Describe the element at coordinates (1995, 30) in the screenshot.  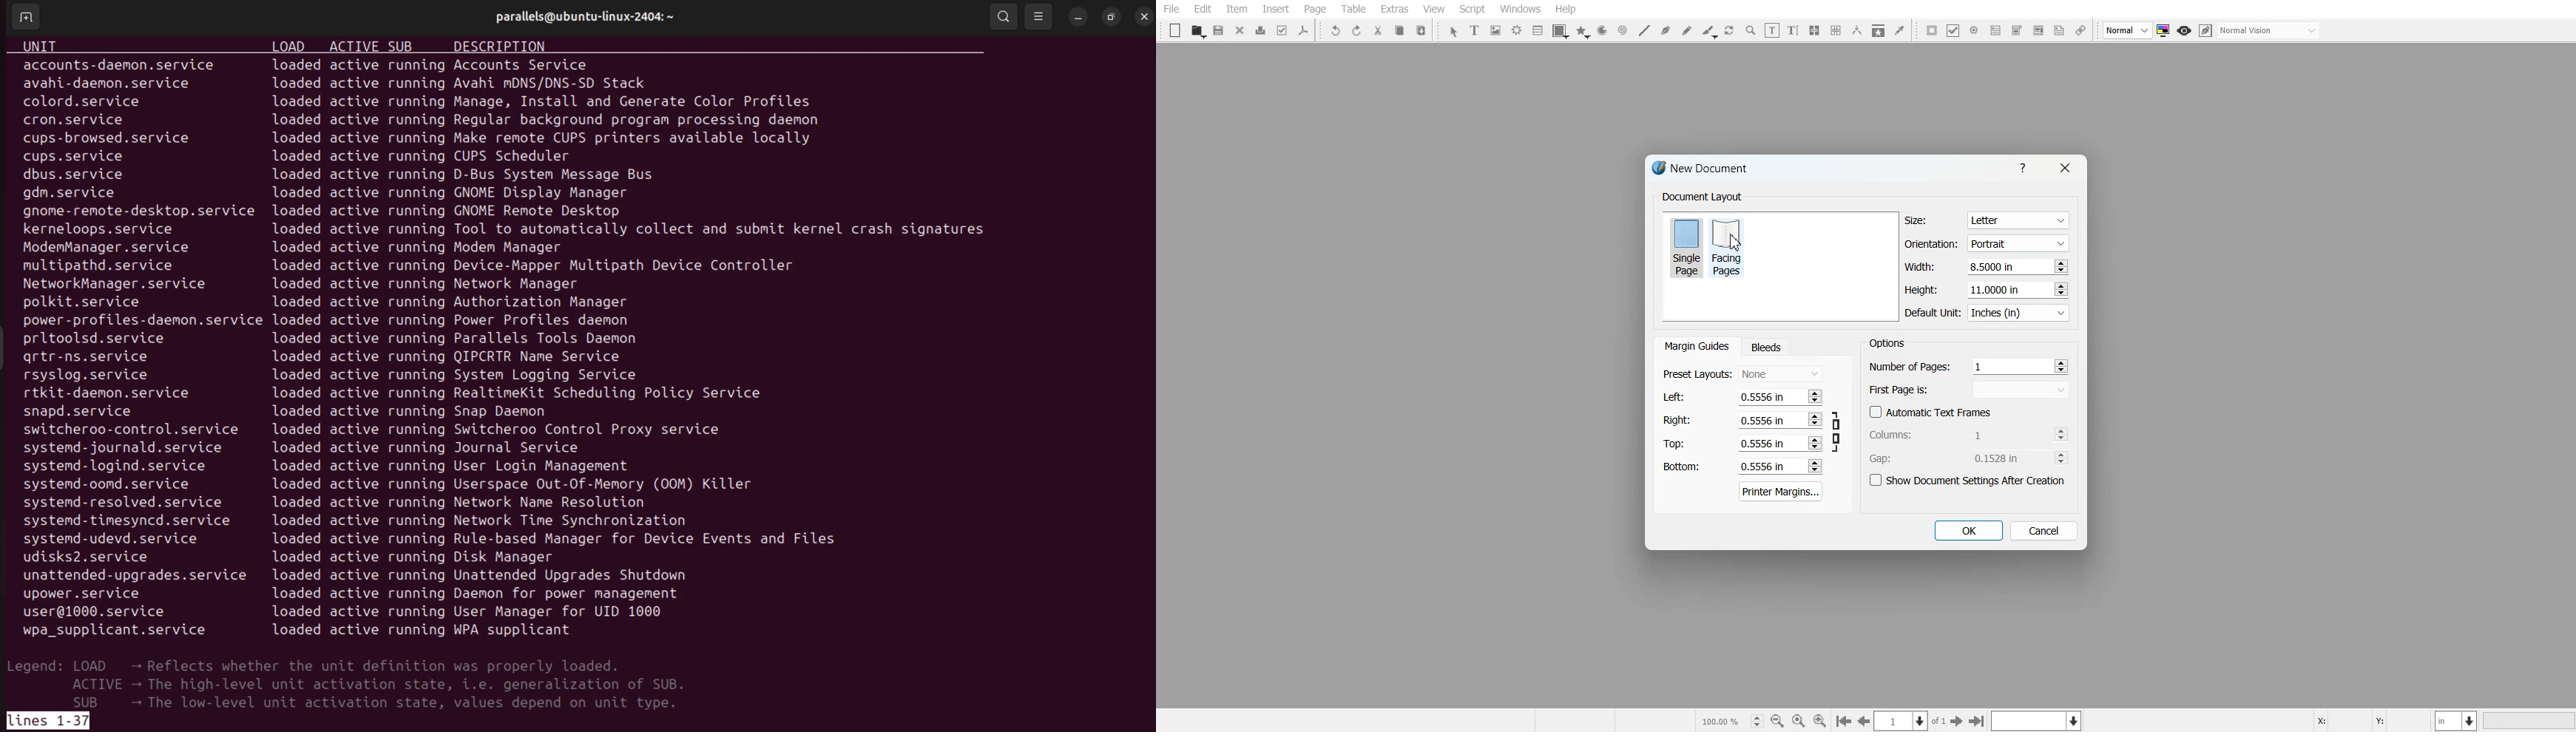
I see `PDF Text Field` at that location.